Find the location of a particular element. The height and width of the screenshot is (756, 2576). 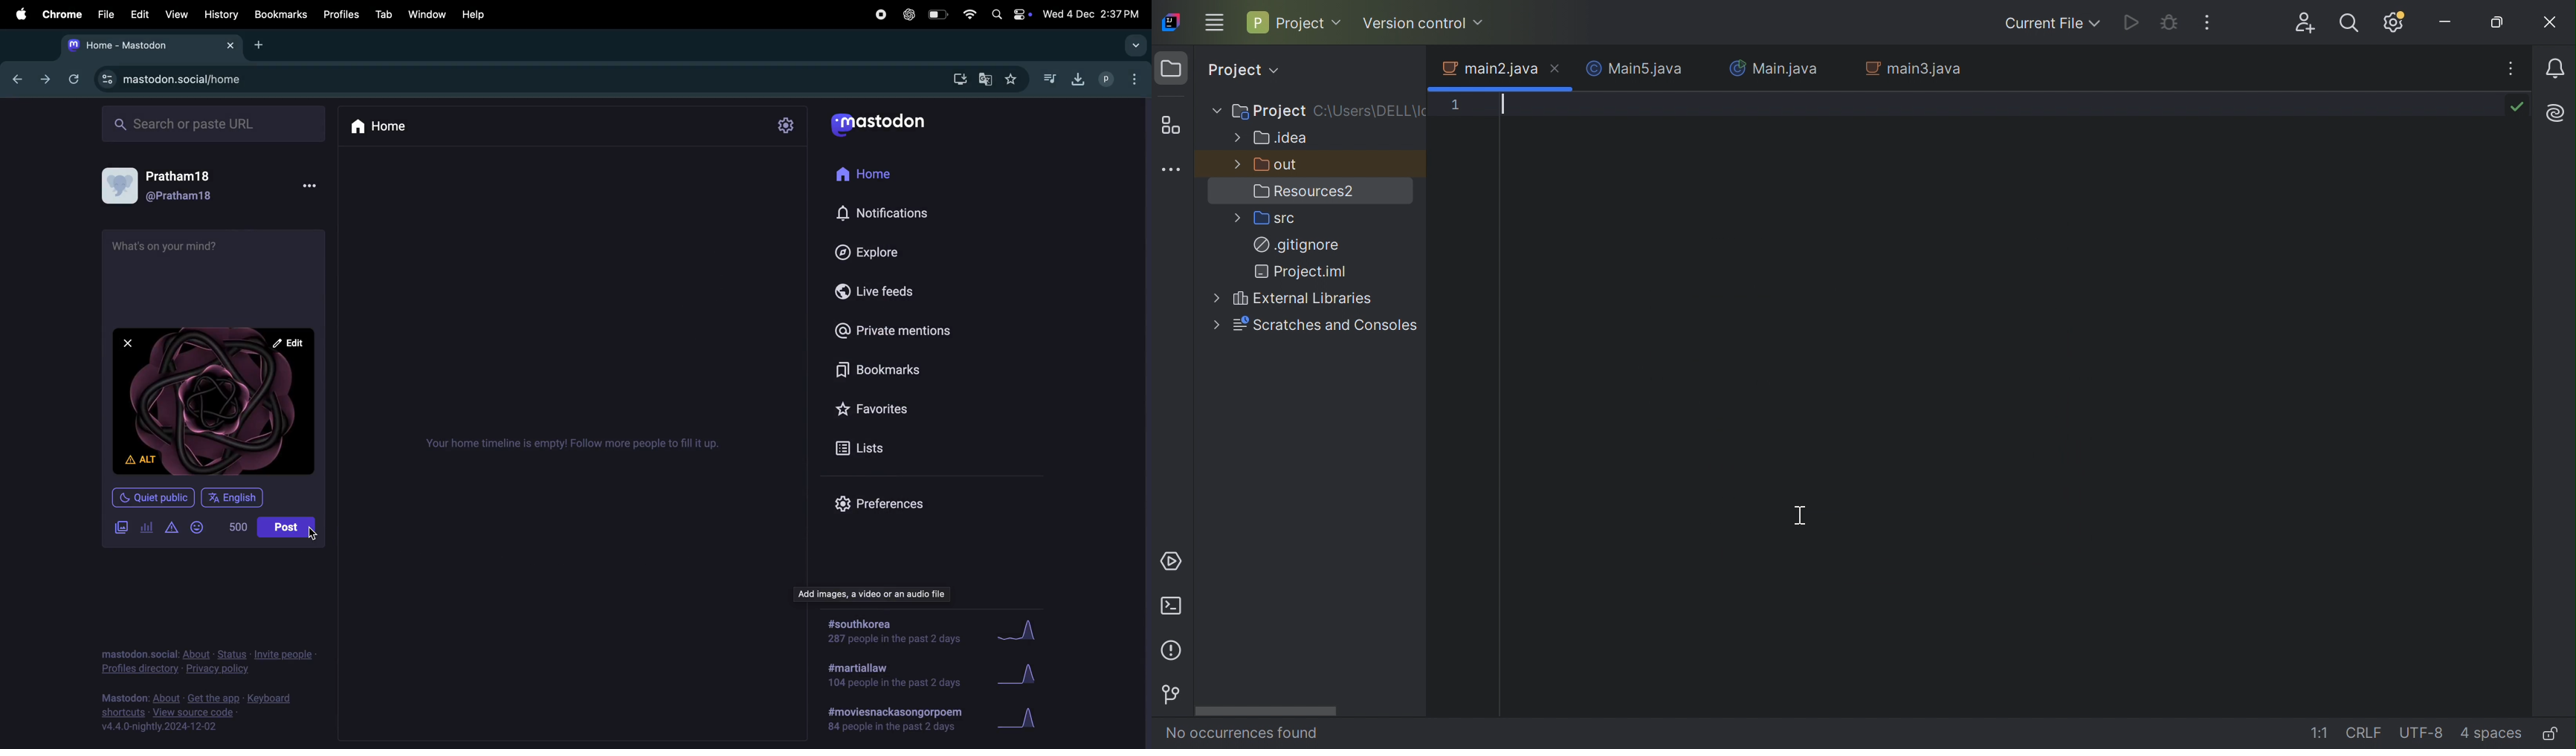

Profiles is located at coordinates (342, 12).